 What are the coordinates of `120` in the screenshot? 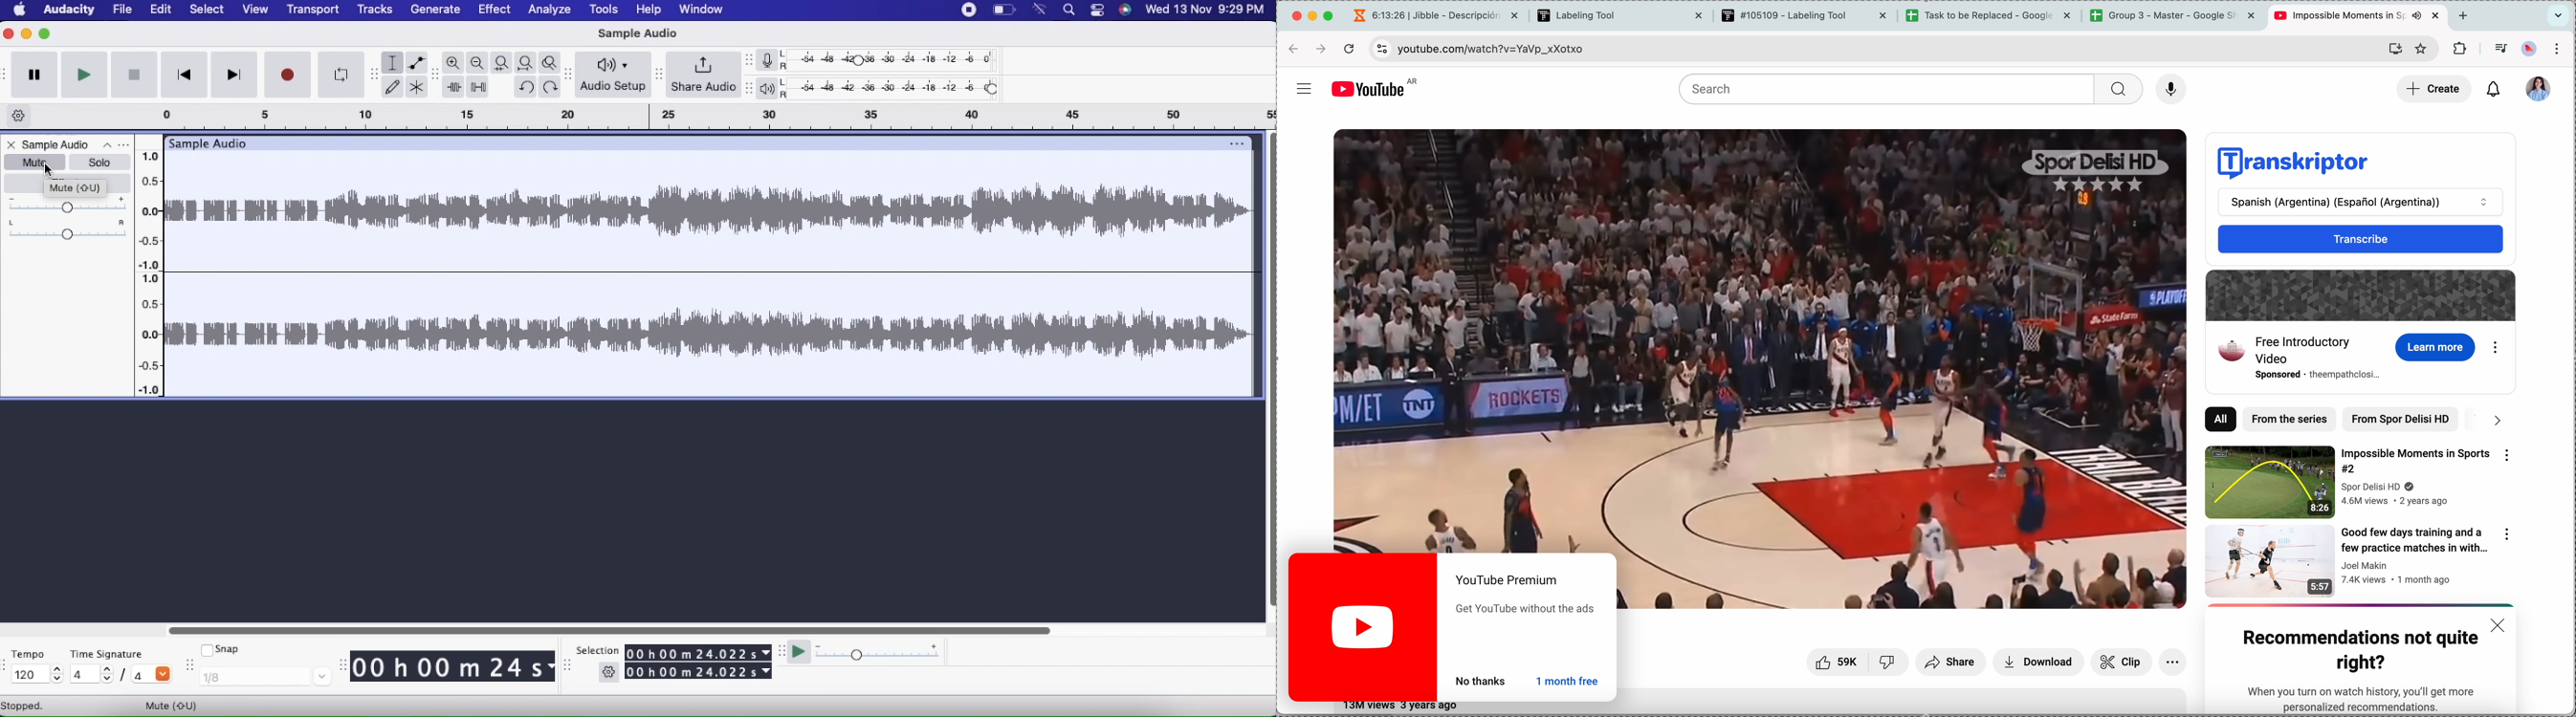 It's located at (36, 675).